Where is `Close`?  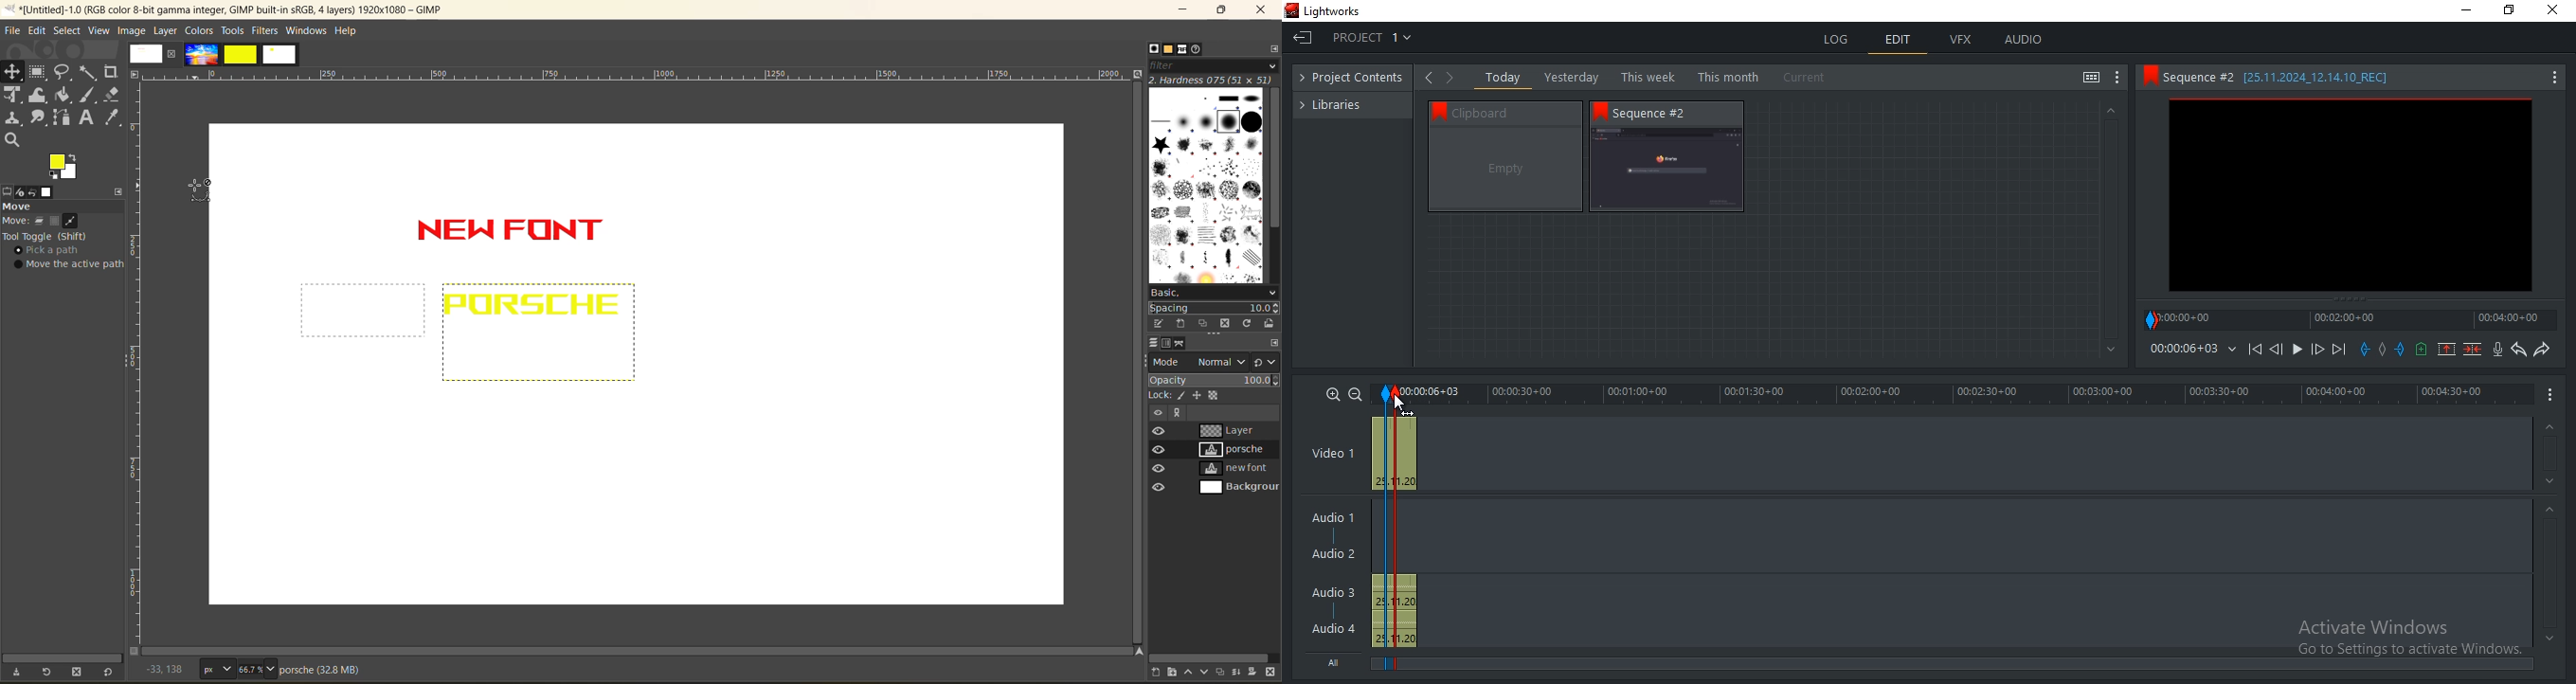
Close is located at coordinates (2556, 10).